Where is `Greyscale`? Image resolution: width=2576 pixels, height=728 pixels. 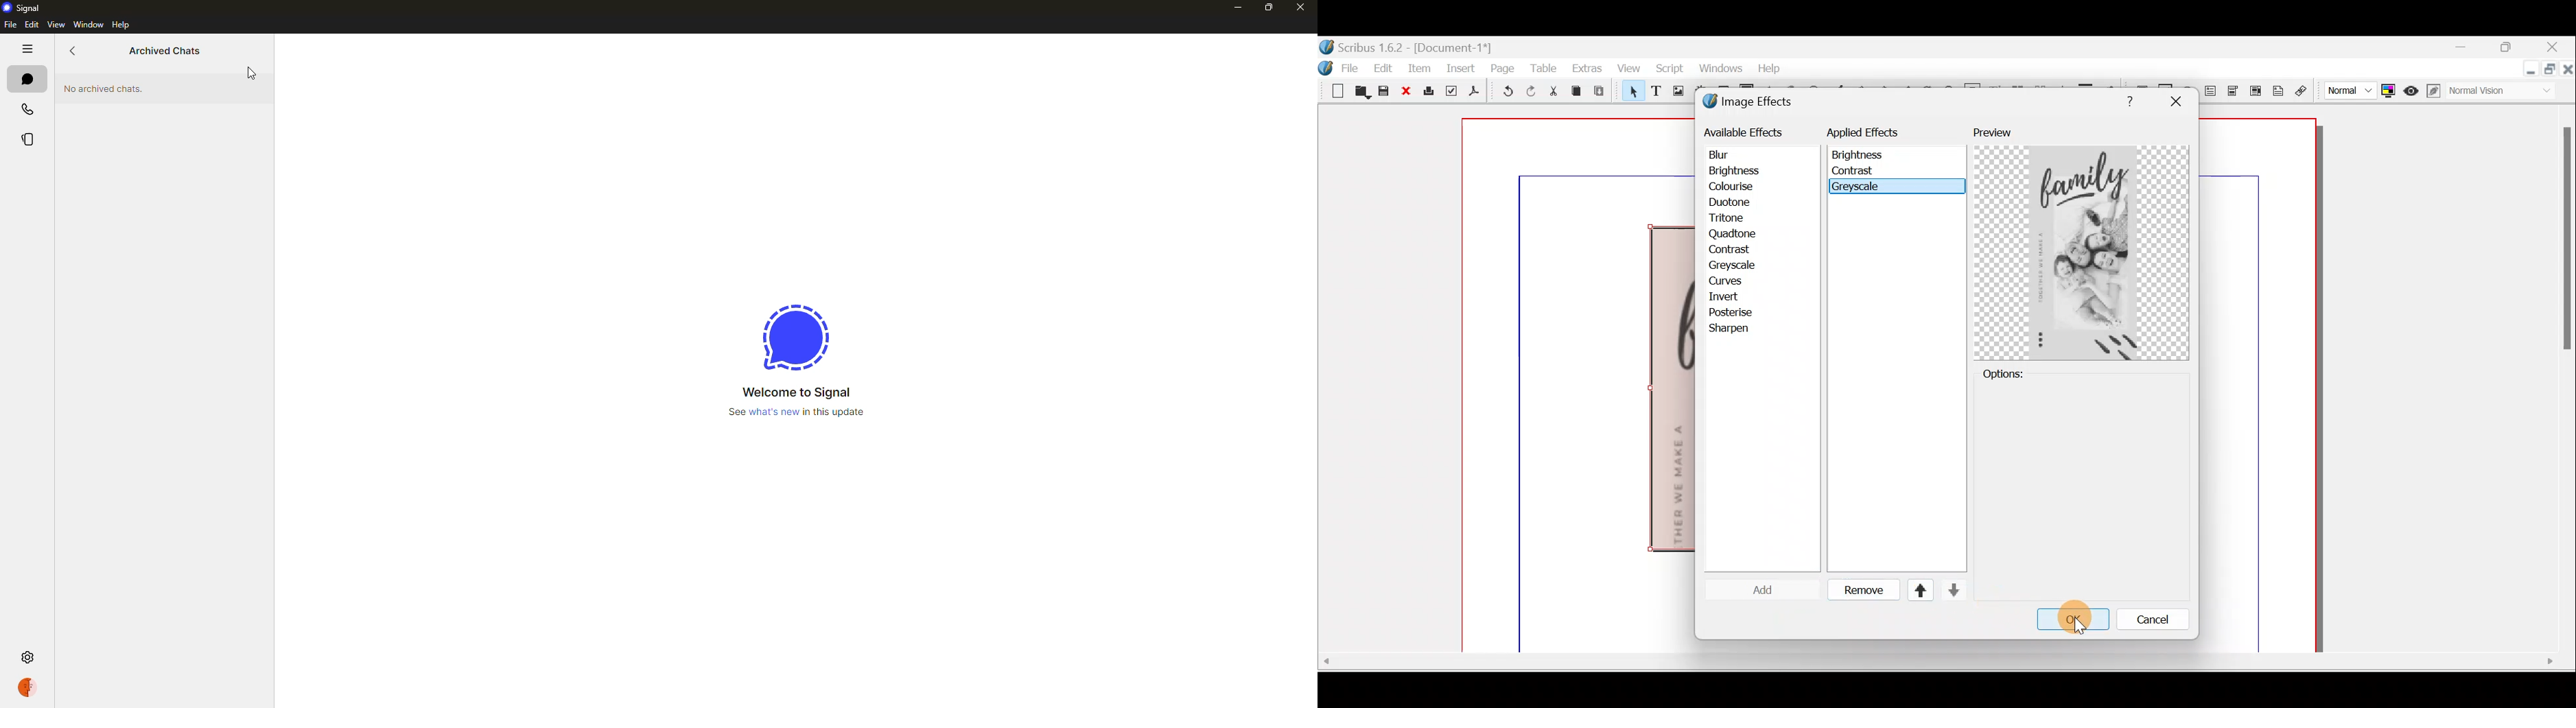 Greyscale is located at coordinates (1861, 187).